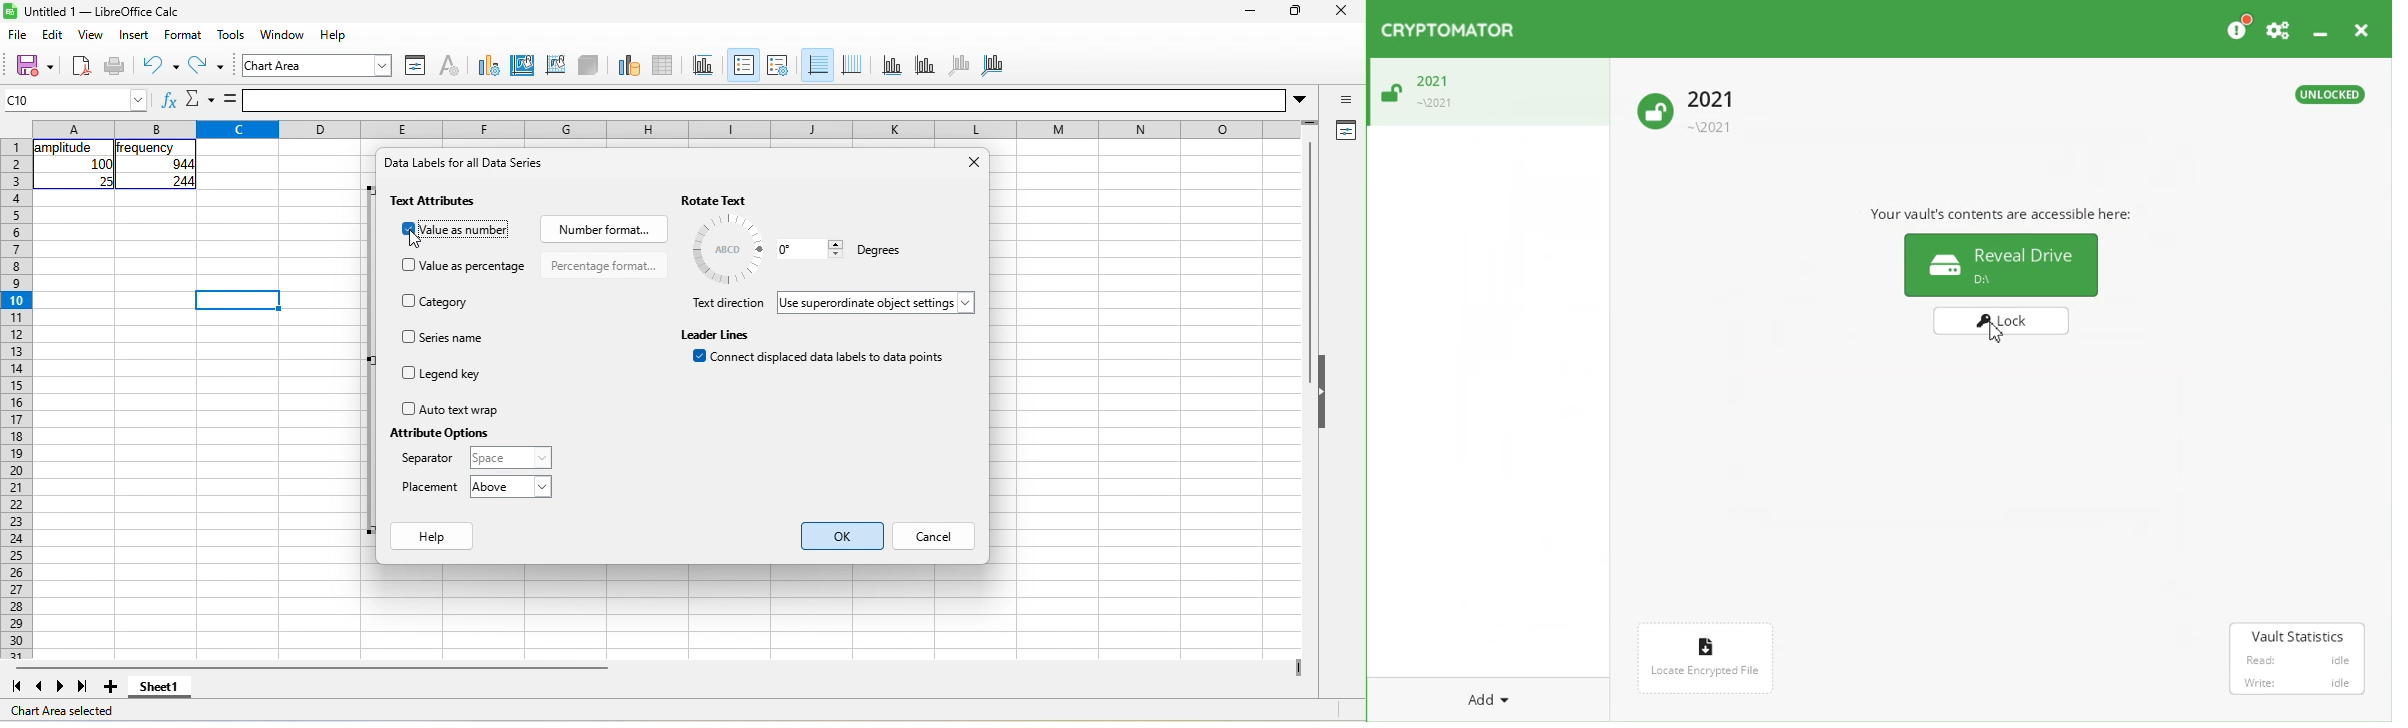  I want to click on insert, so click(134, 35).